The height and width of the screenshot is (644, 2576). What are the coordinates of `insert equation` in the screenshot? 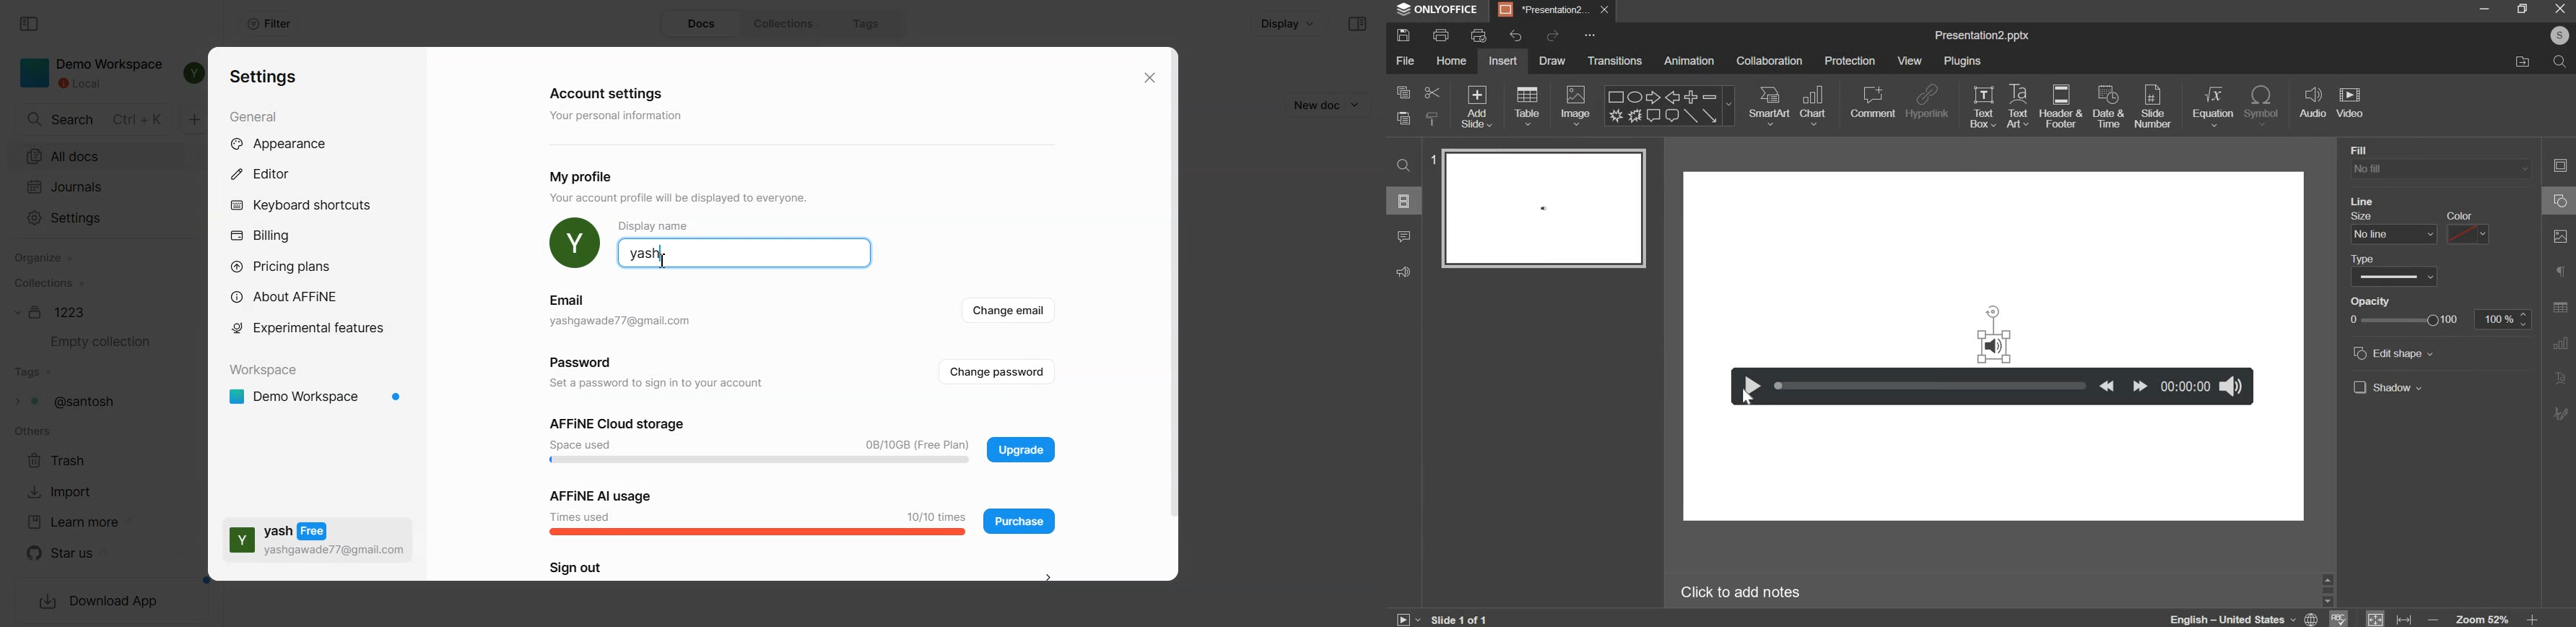 It's located at (2216, 106).